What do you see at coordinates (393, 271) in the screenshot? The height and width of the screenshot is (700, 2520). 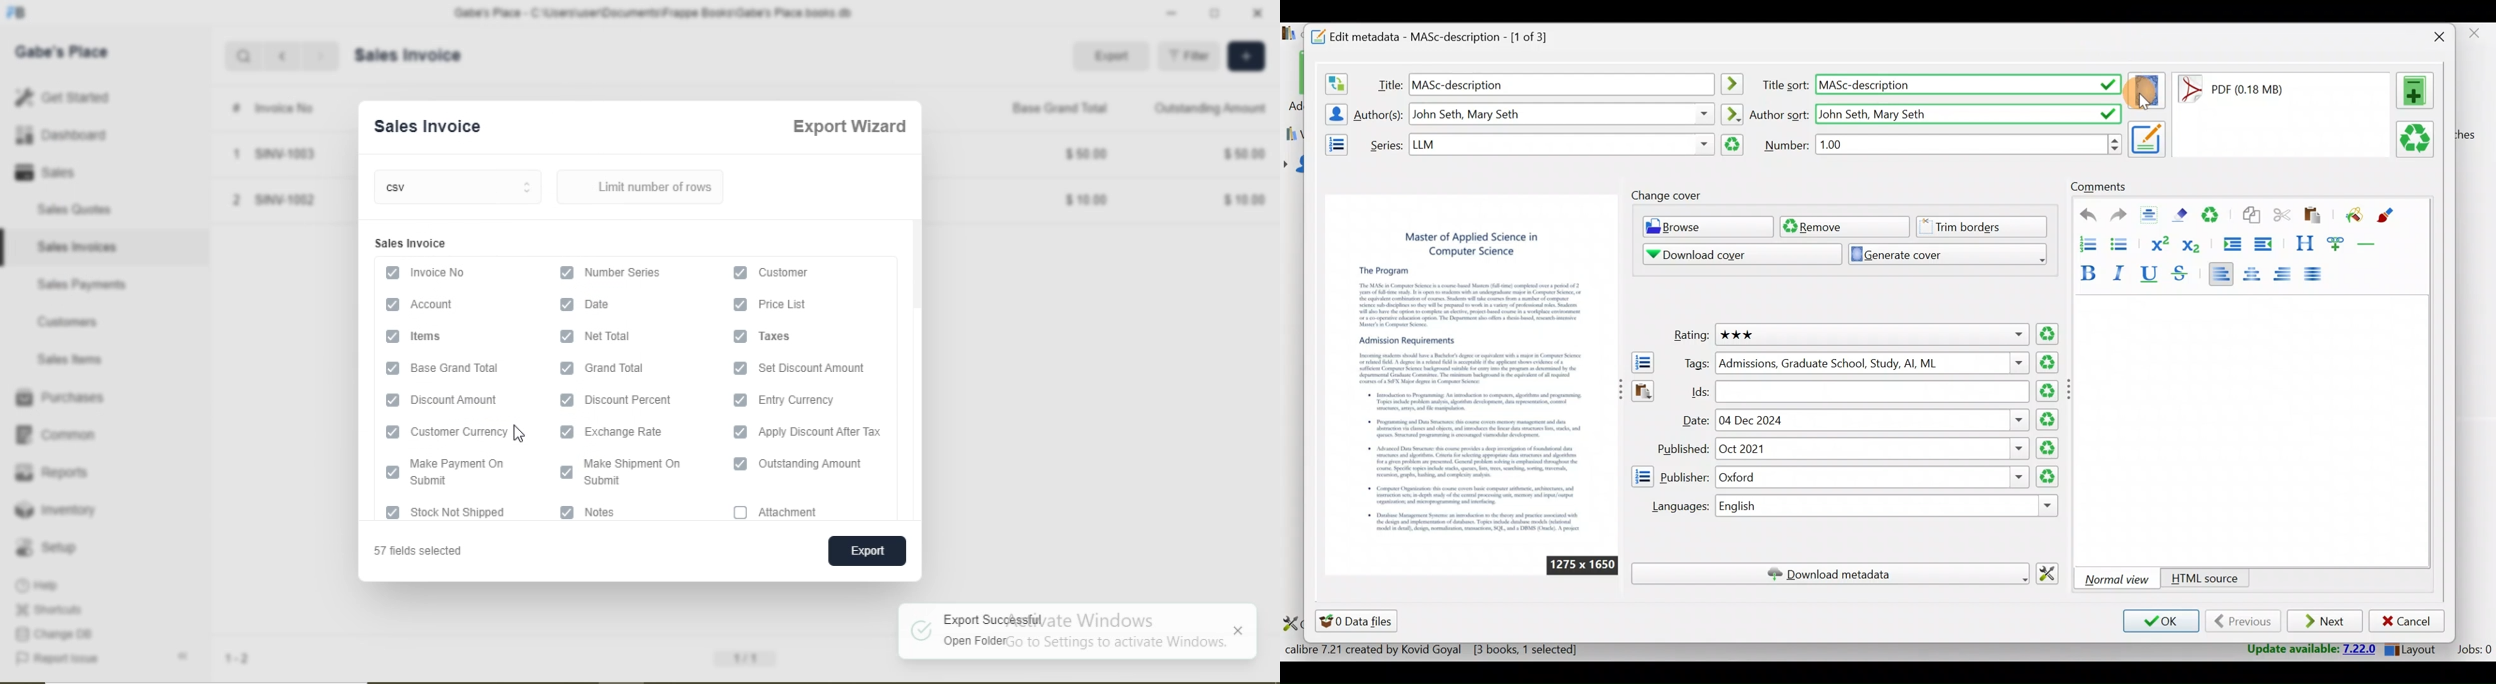 I see `checkbox` at bounding box center [393, 271].